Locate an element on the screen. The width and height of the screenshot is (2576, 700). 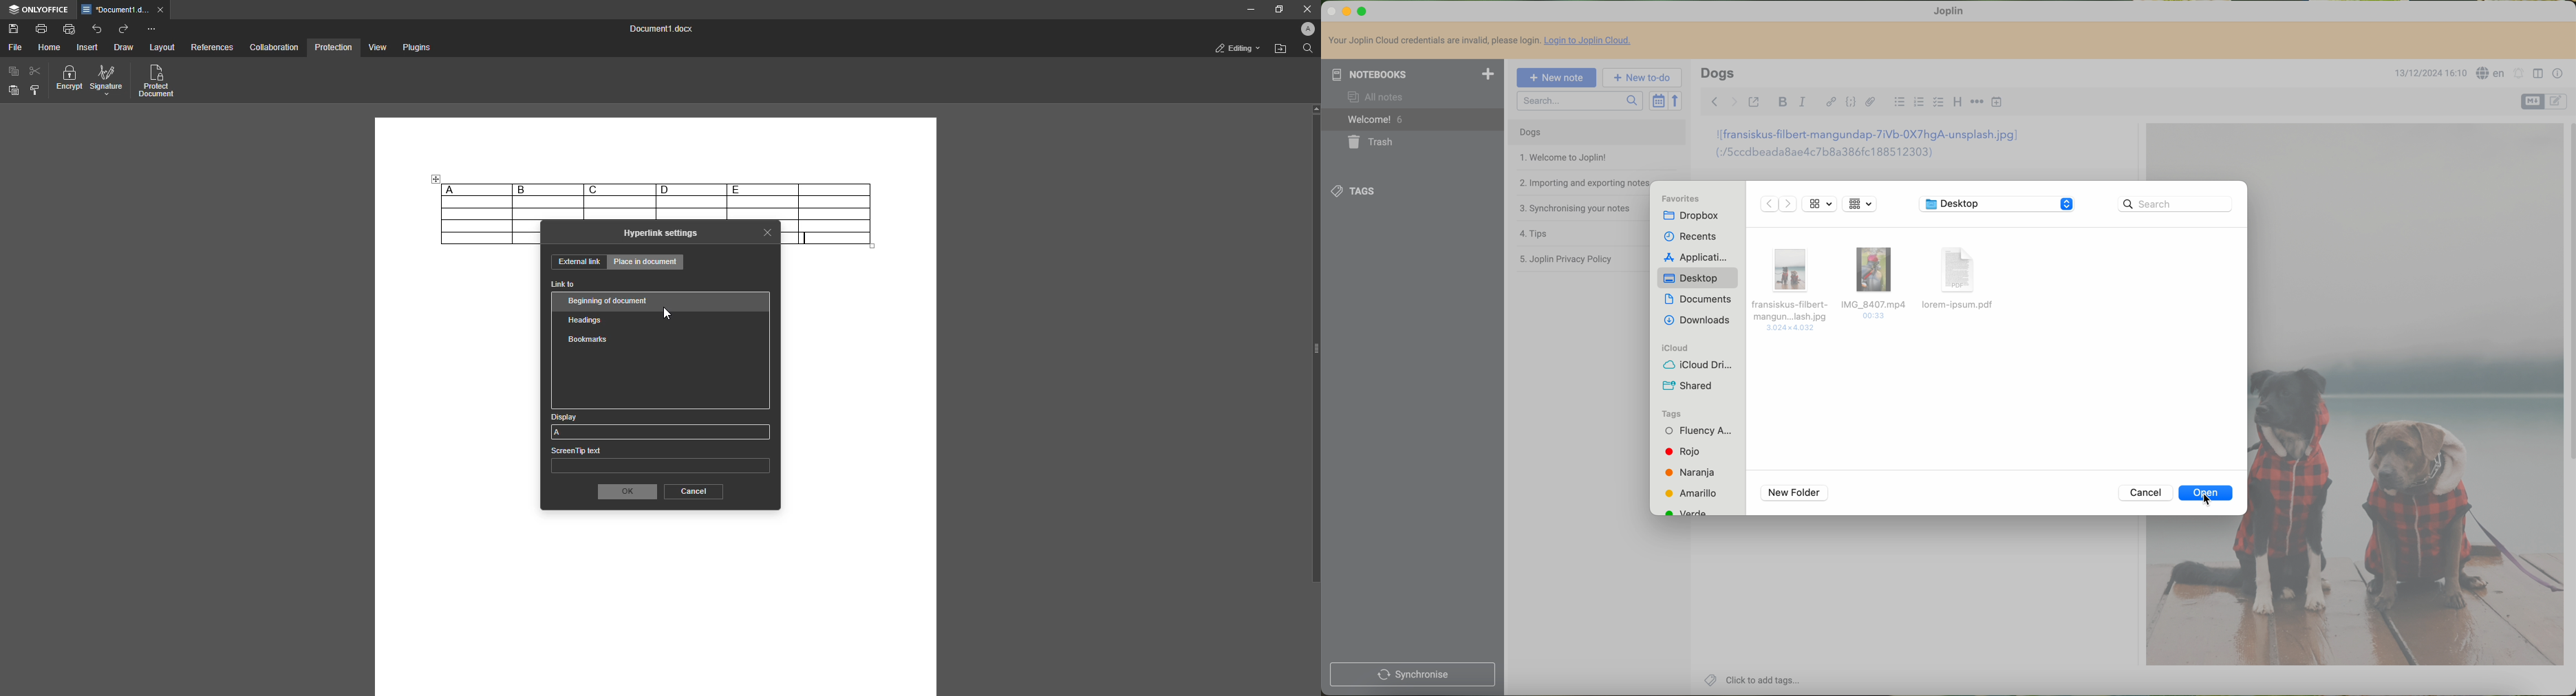
set alarm is located at coordinates (2518, 73).